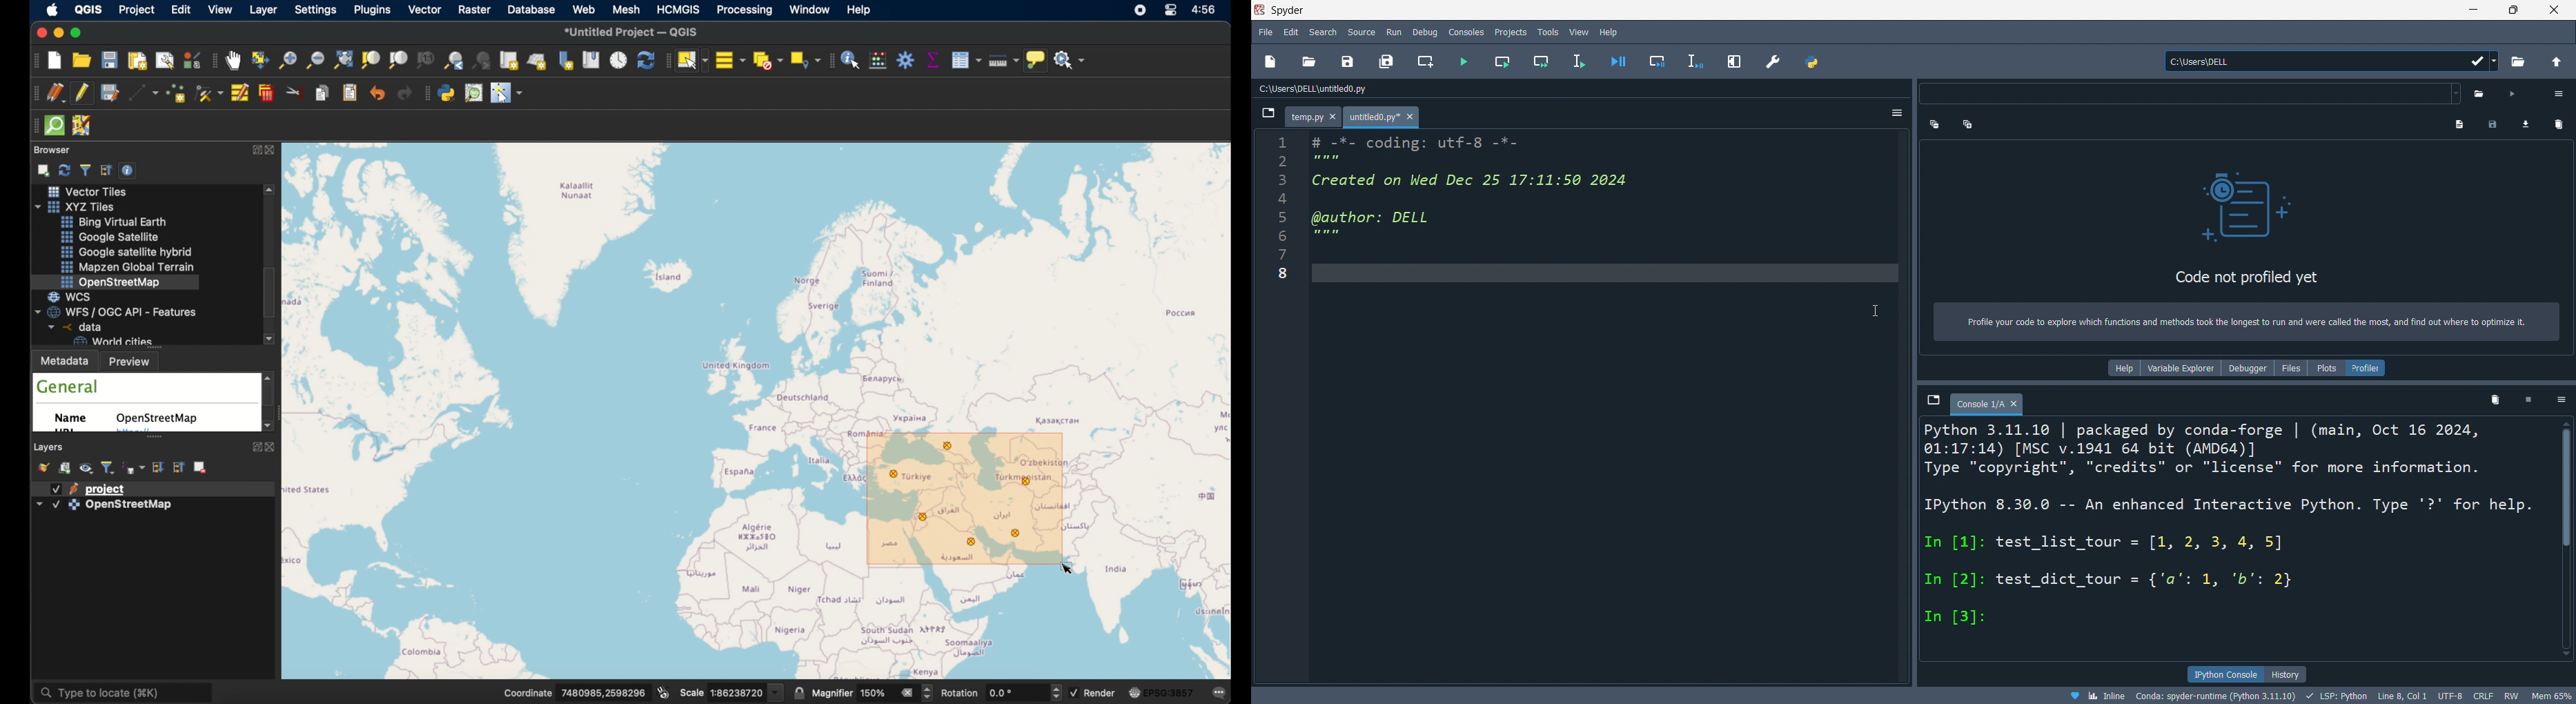  Describe the element at coordinates (269, 398) in the screenshot. I see `scroll box` at that location.